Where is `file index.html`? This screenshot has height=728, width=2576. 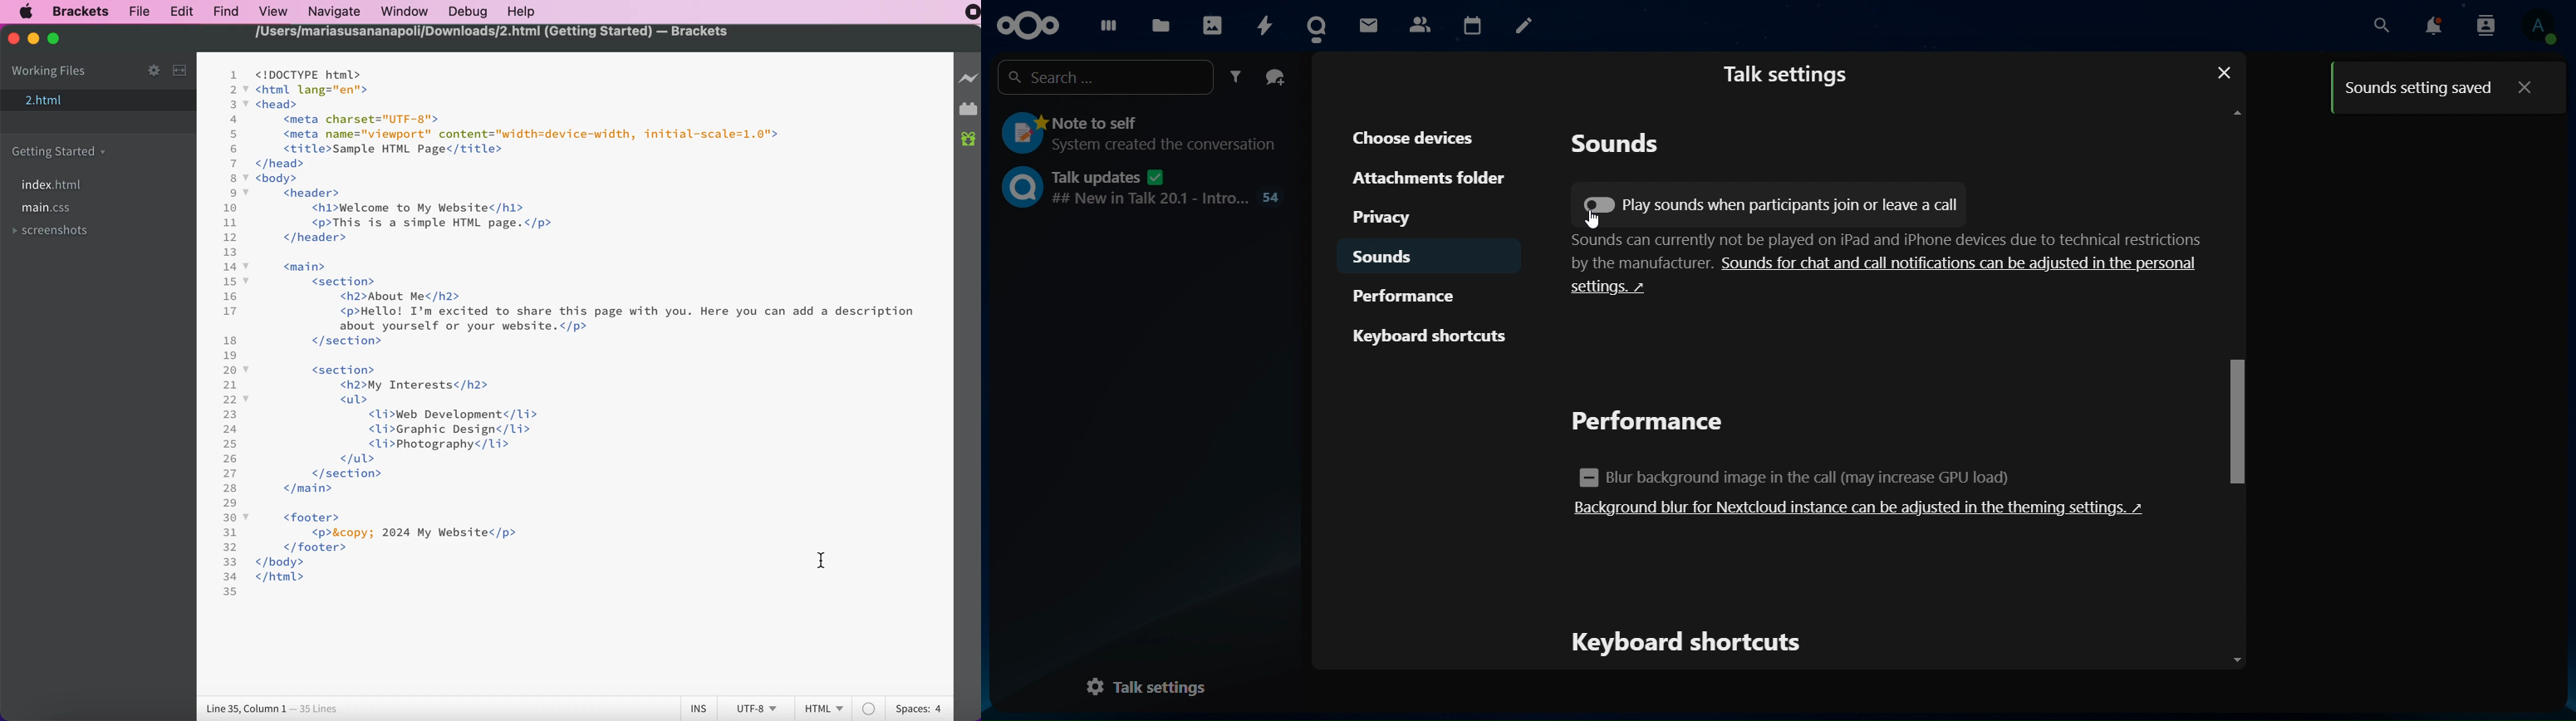
file index.html is located at coordinates (57, 185).